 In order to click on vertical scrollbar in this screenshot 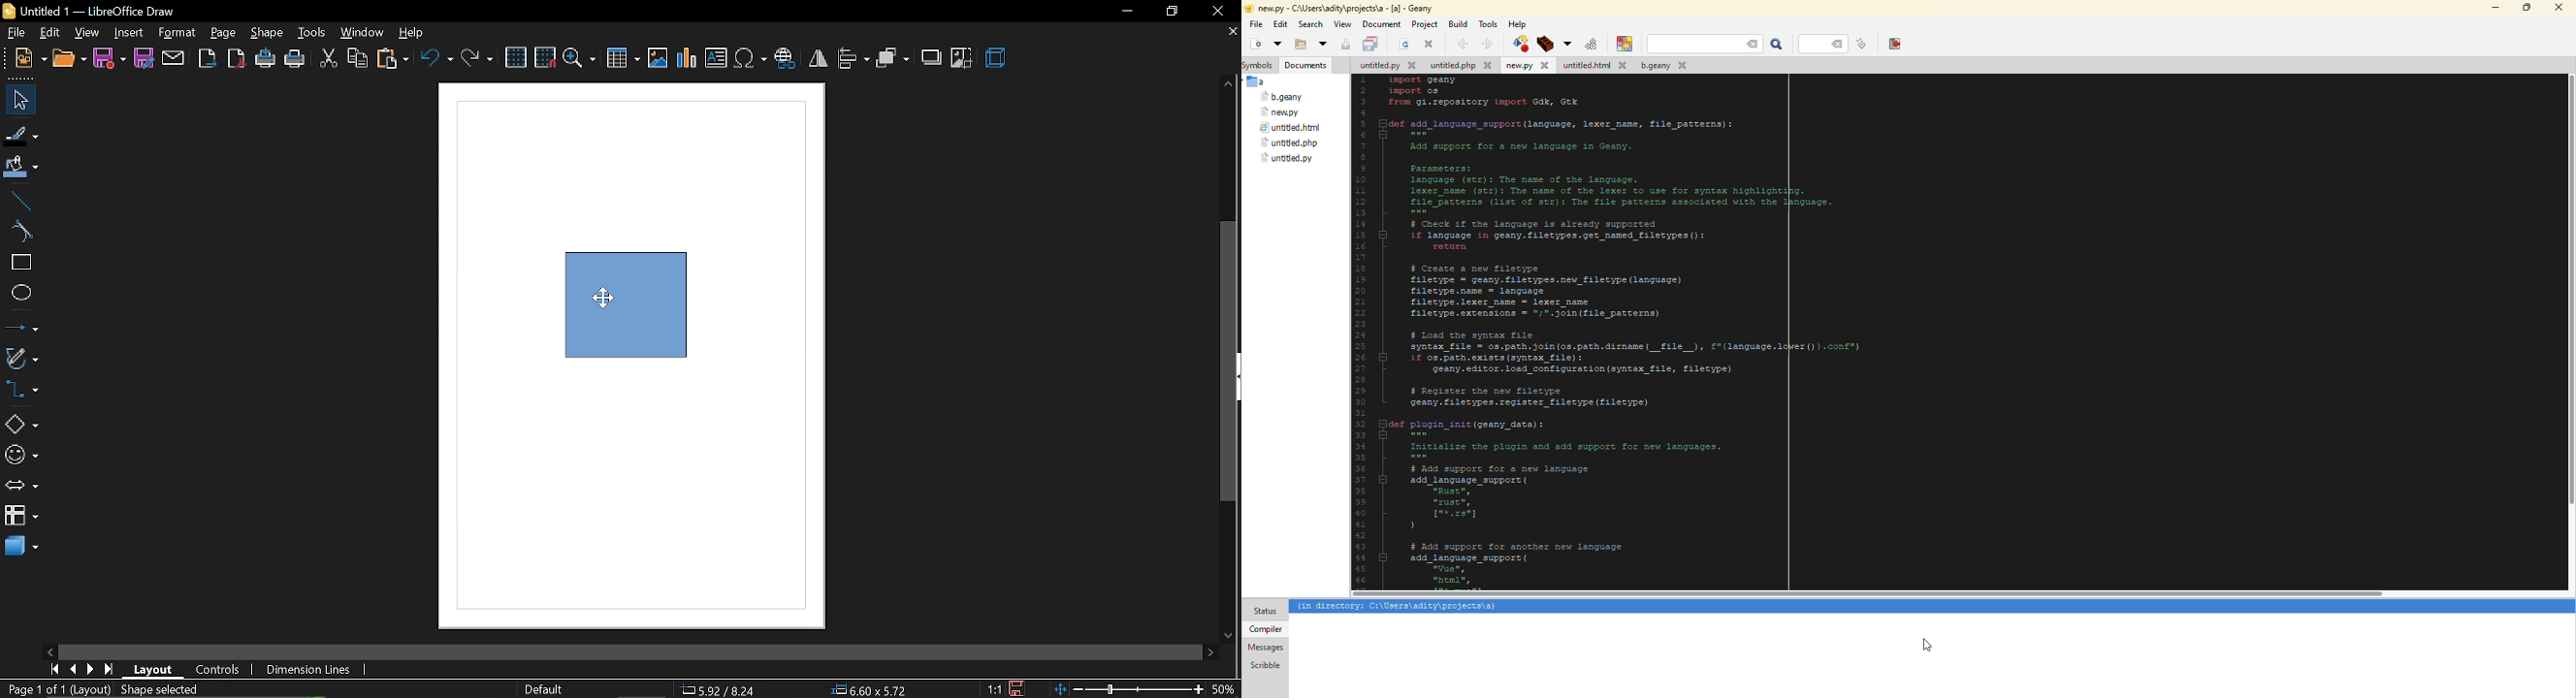, I will do `click(1232, 363)`.